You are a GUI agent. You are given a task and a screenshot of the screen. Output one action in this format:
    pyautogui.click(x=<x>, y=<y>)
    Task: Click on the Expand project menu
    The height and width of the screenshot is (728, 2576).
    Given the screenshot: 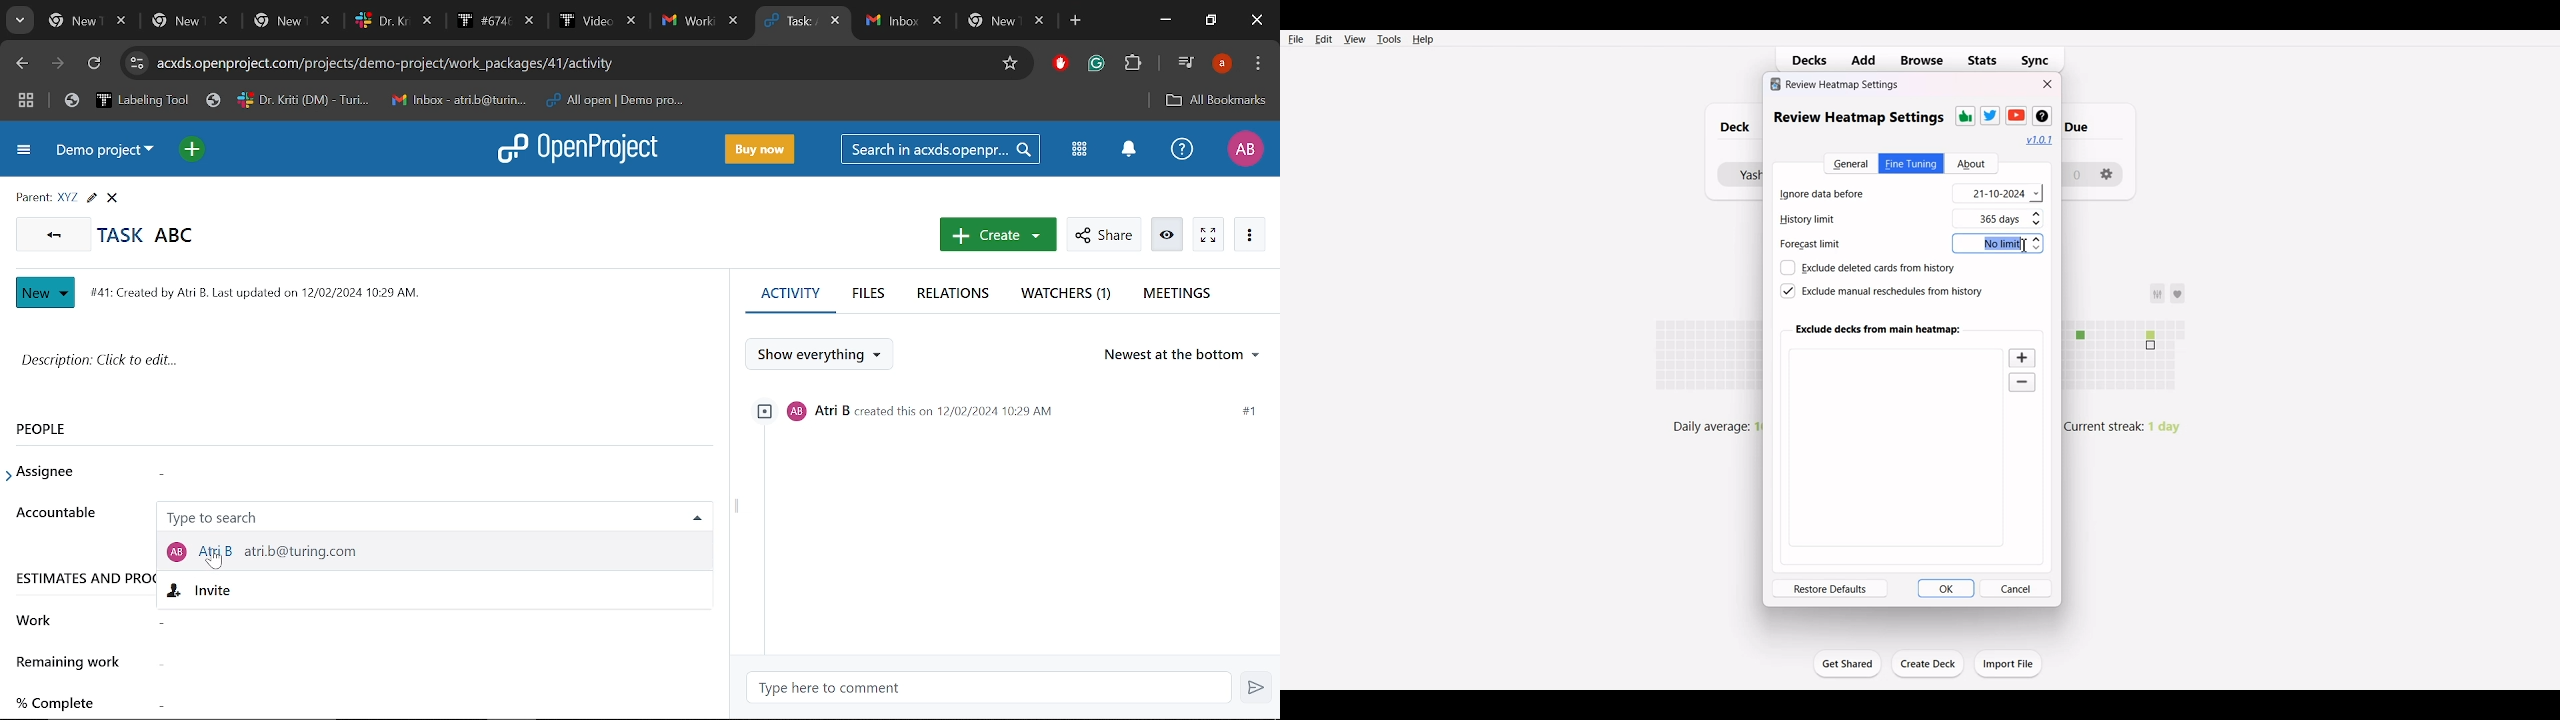 What is the action you would take?
    pyautogui.click(x=24, y=152)
    